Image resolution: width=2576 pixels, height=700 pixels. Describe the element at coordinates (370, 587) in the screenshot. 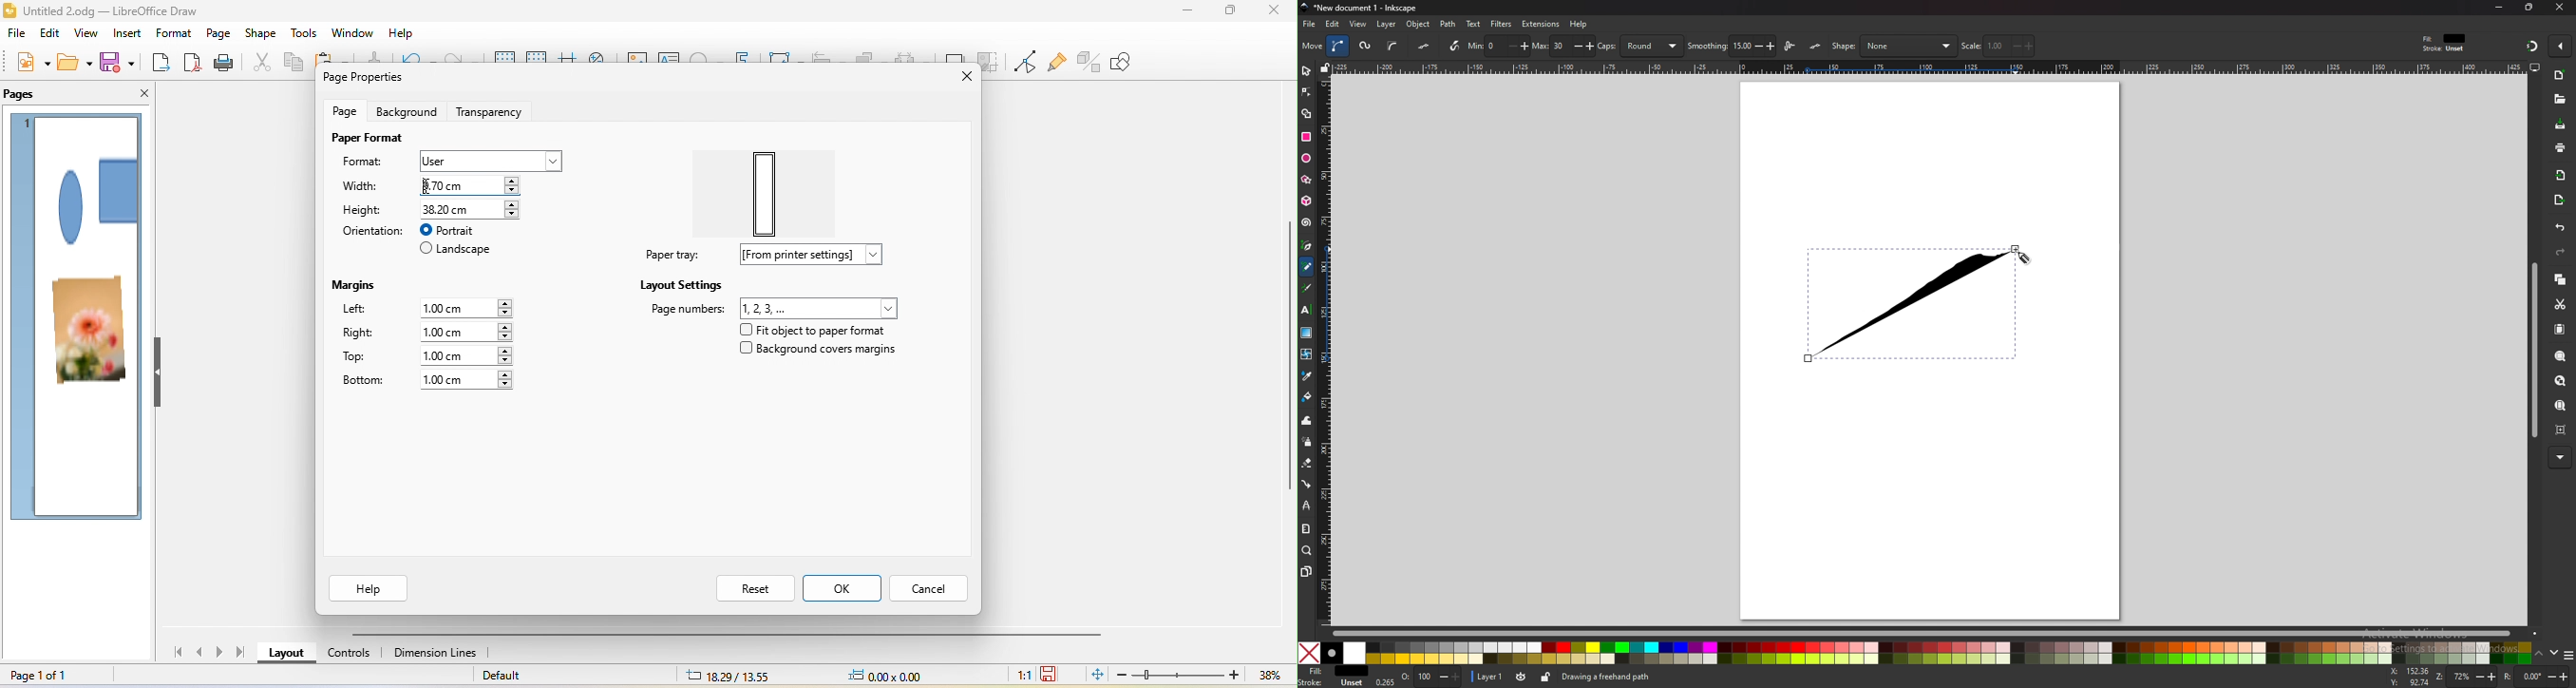

I see `help` at that location.